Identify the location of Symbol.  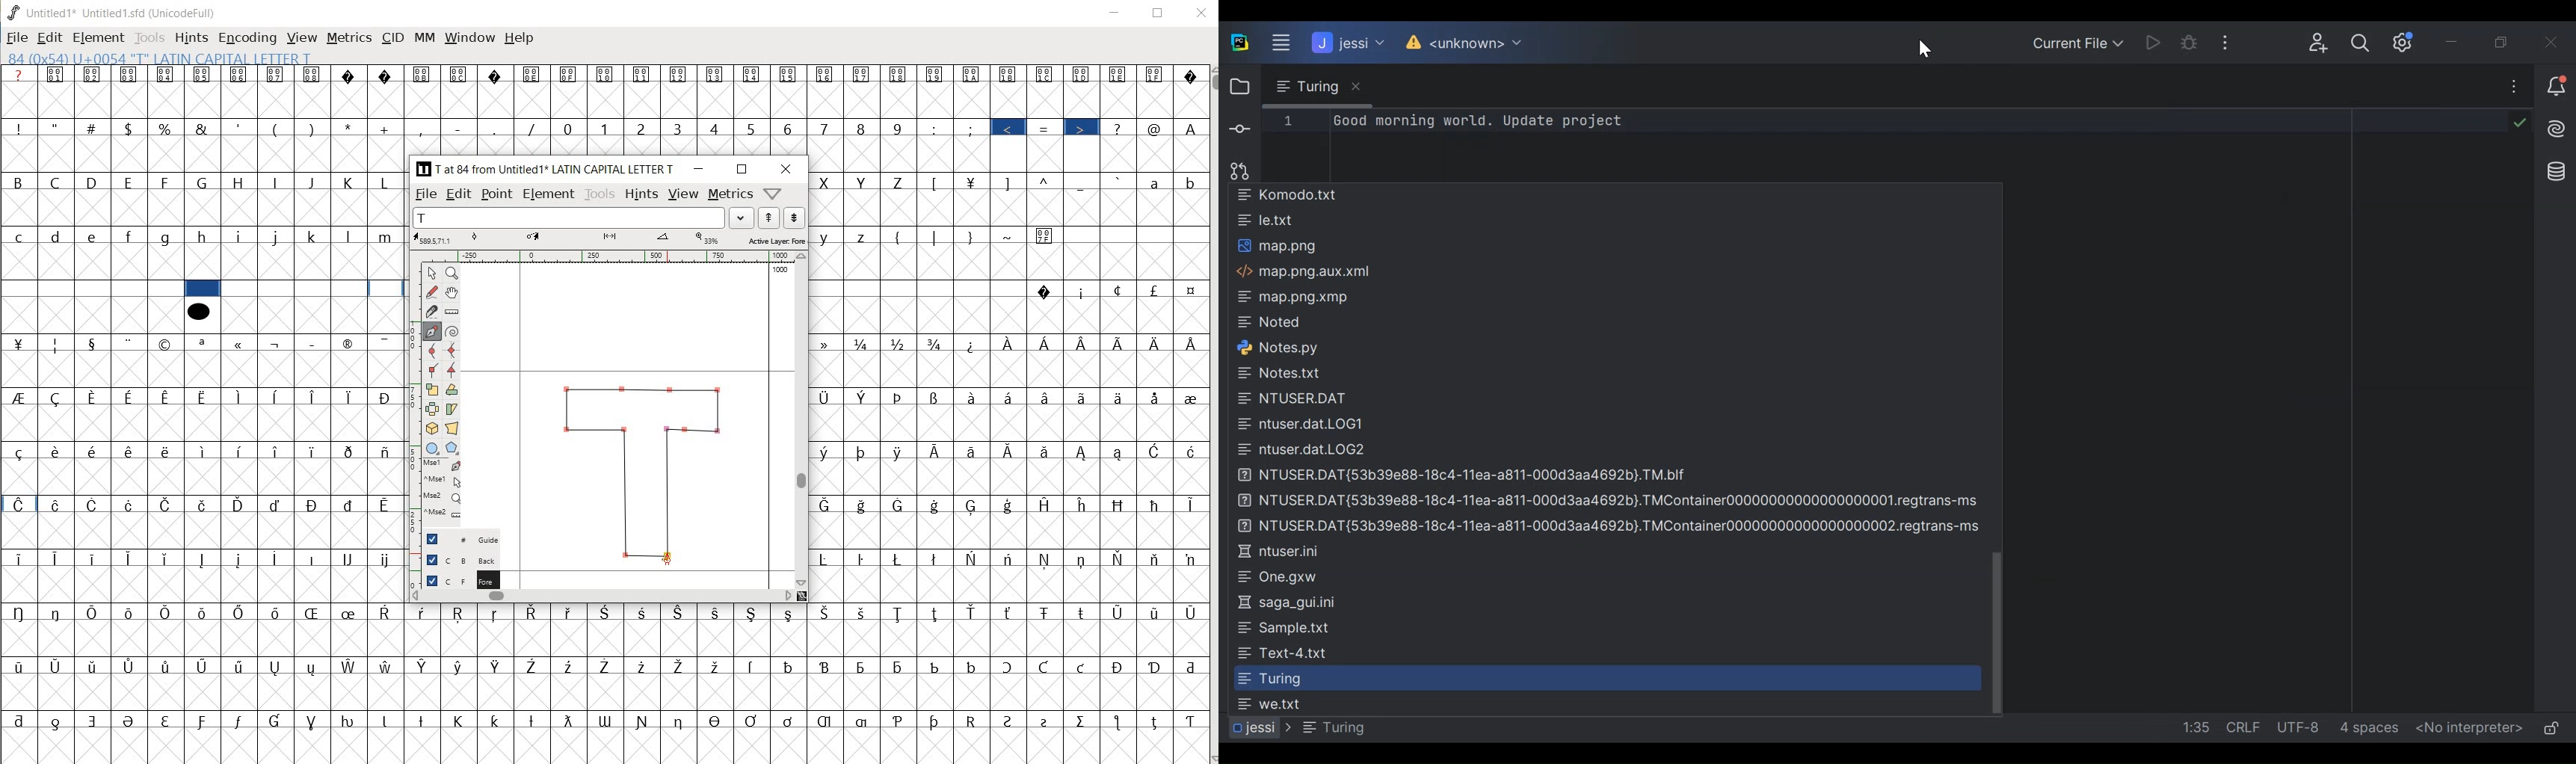
(716, 76).